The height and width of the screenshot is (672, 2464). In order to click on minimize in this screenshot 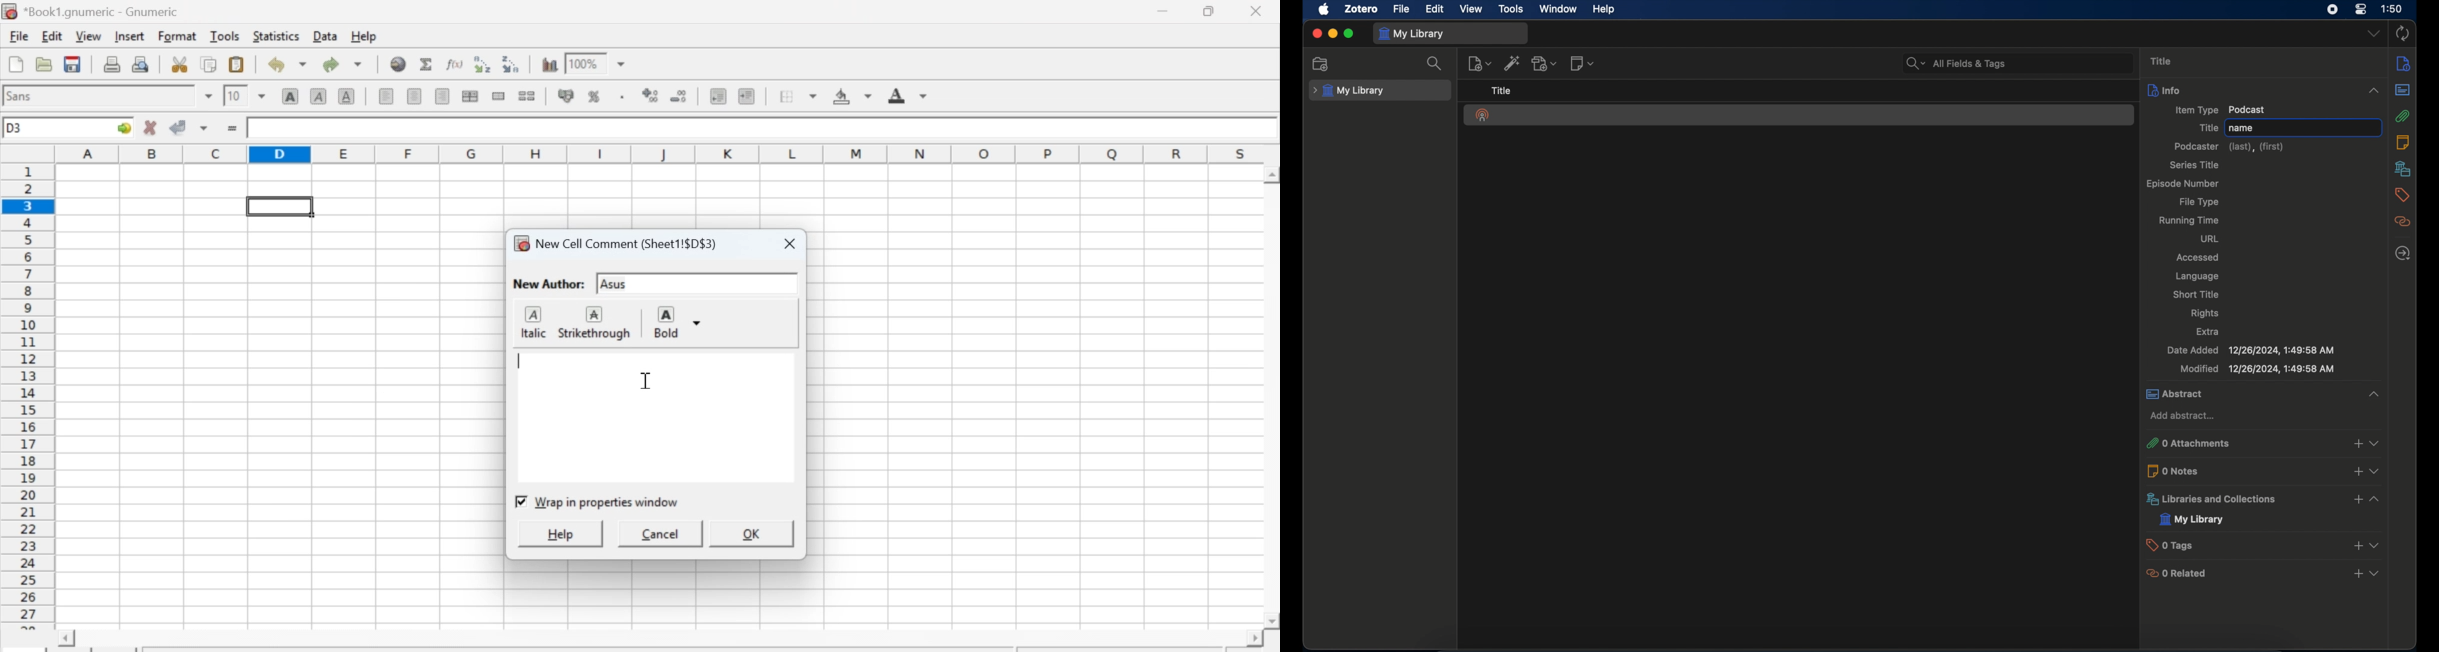, I will do `click(1332, 34)`.